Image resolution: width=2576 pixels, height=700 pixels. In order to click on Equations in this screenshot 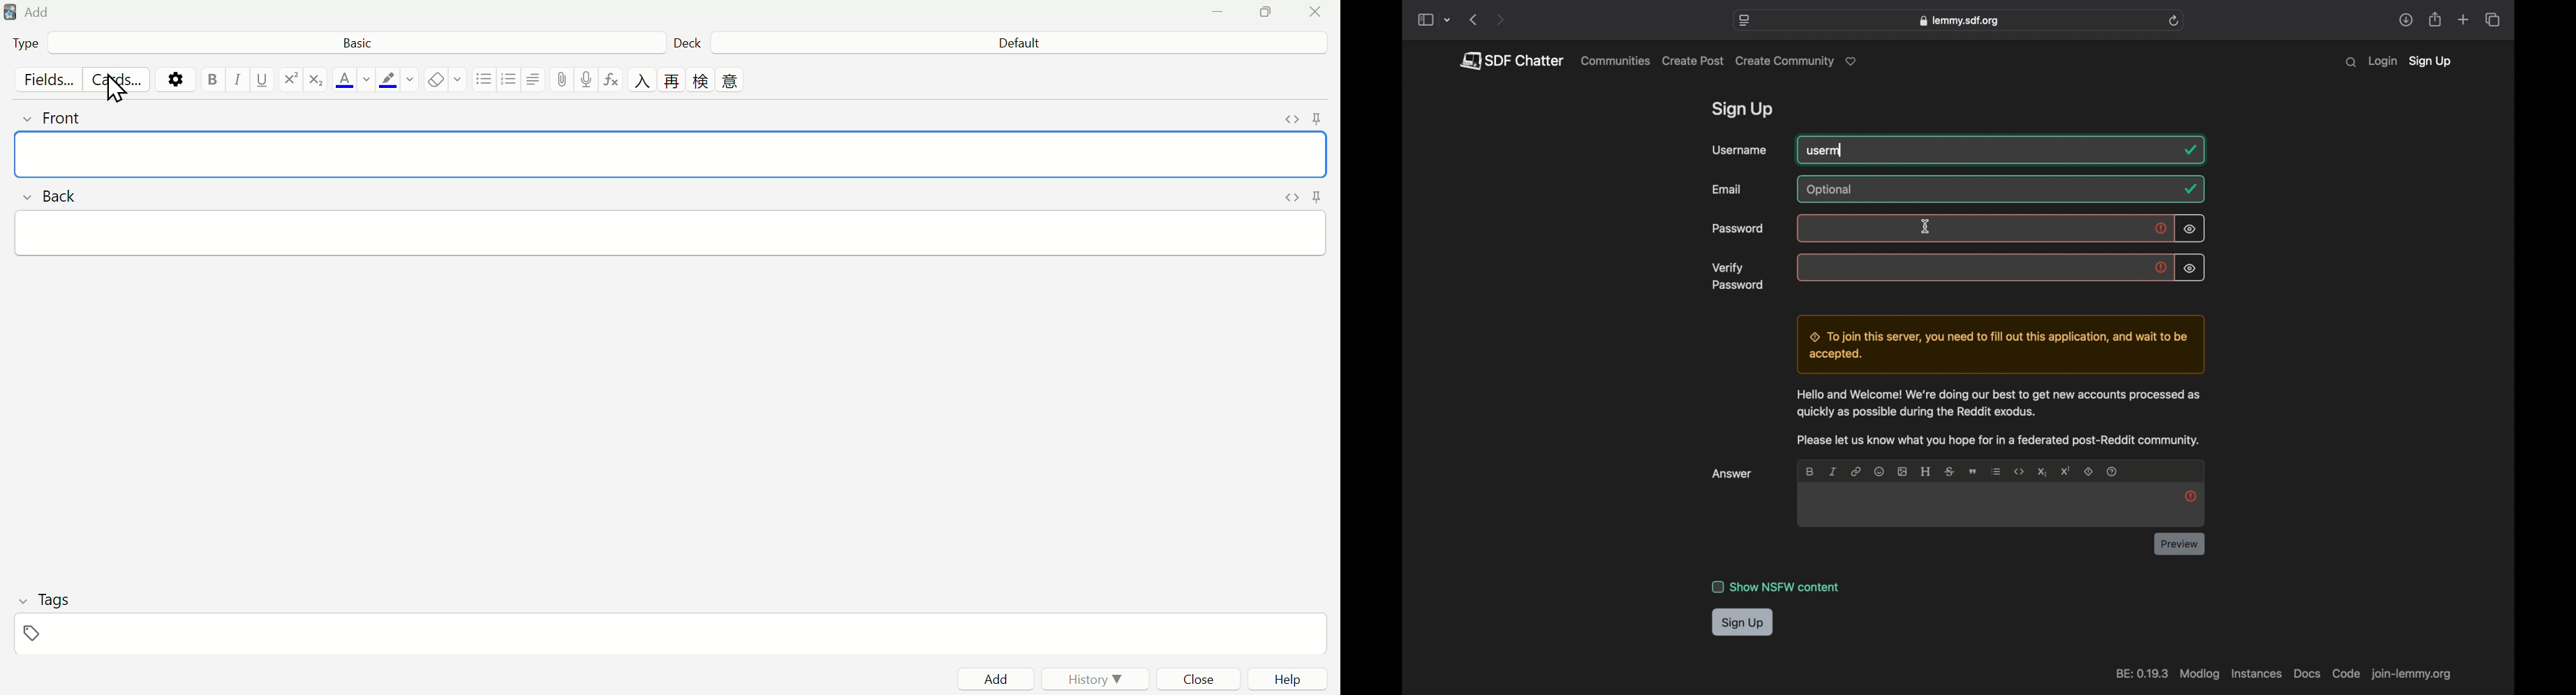, I will do `click(613, 80)`.